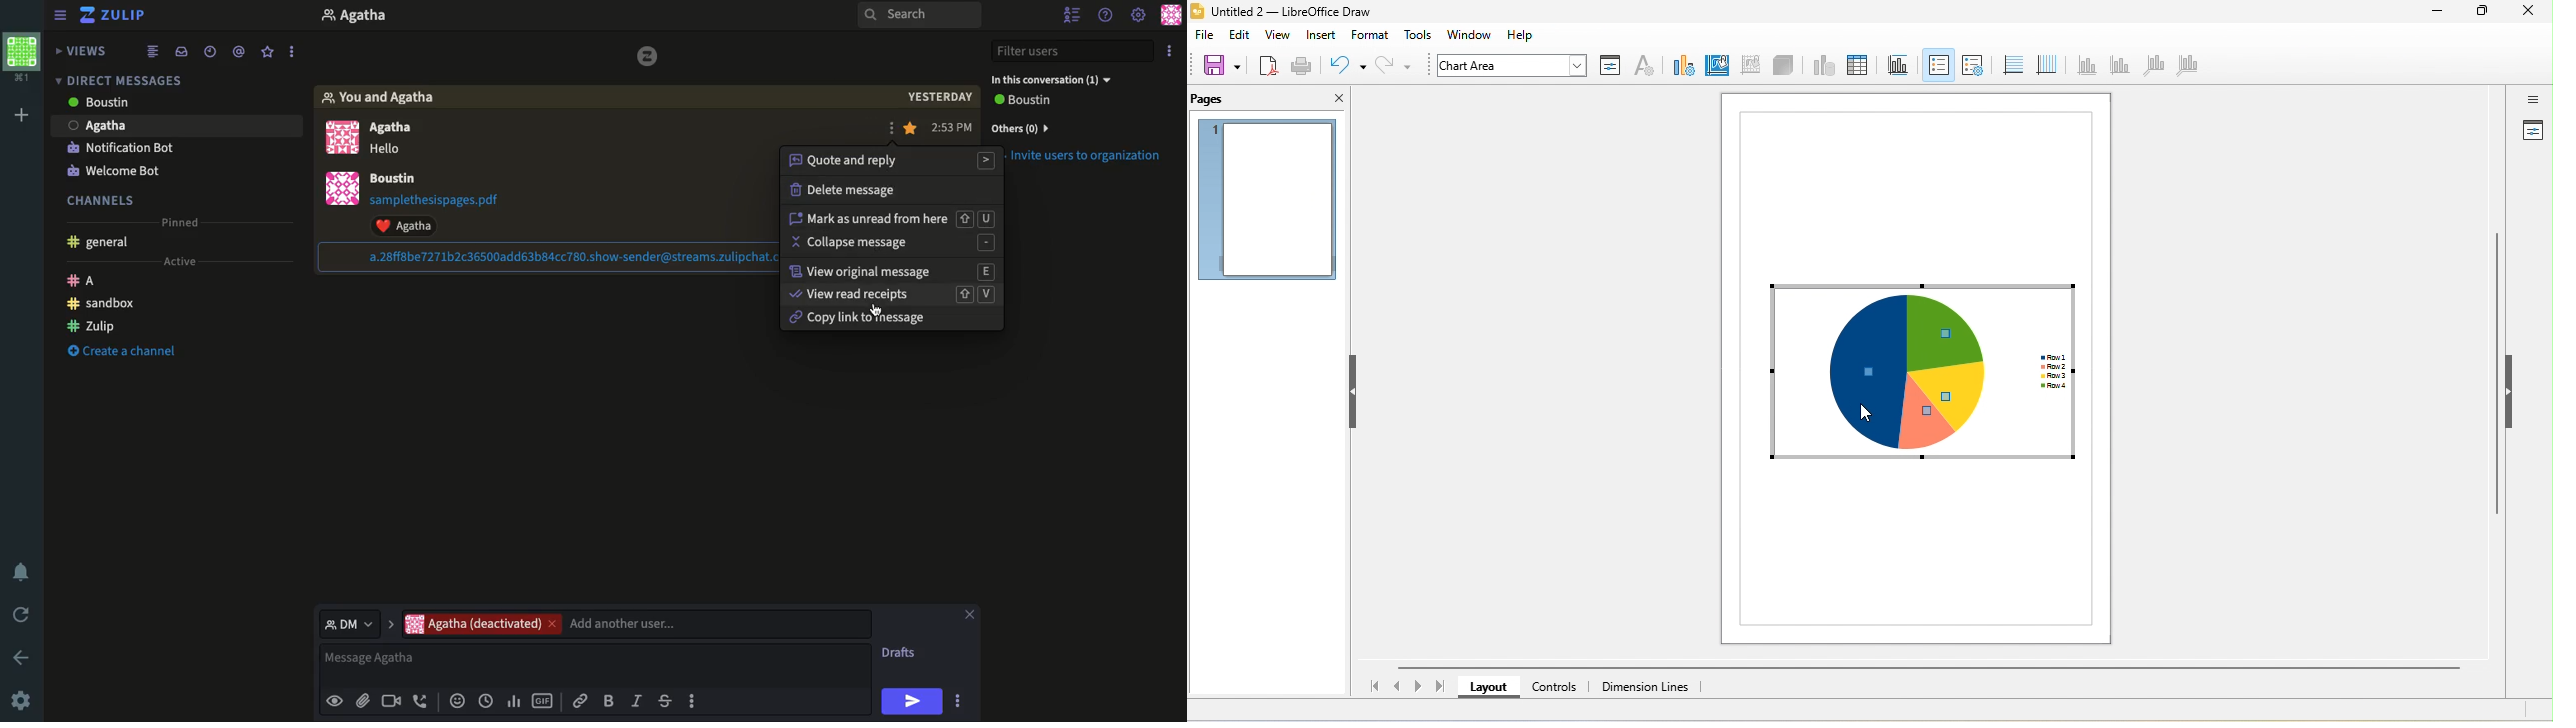 This screenshot has width=2576, height=728. I want to click on insert, so click(1320, 35).